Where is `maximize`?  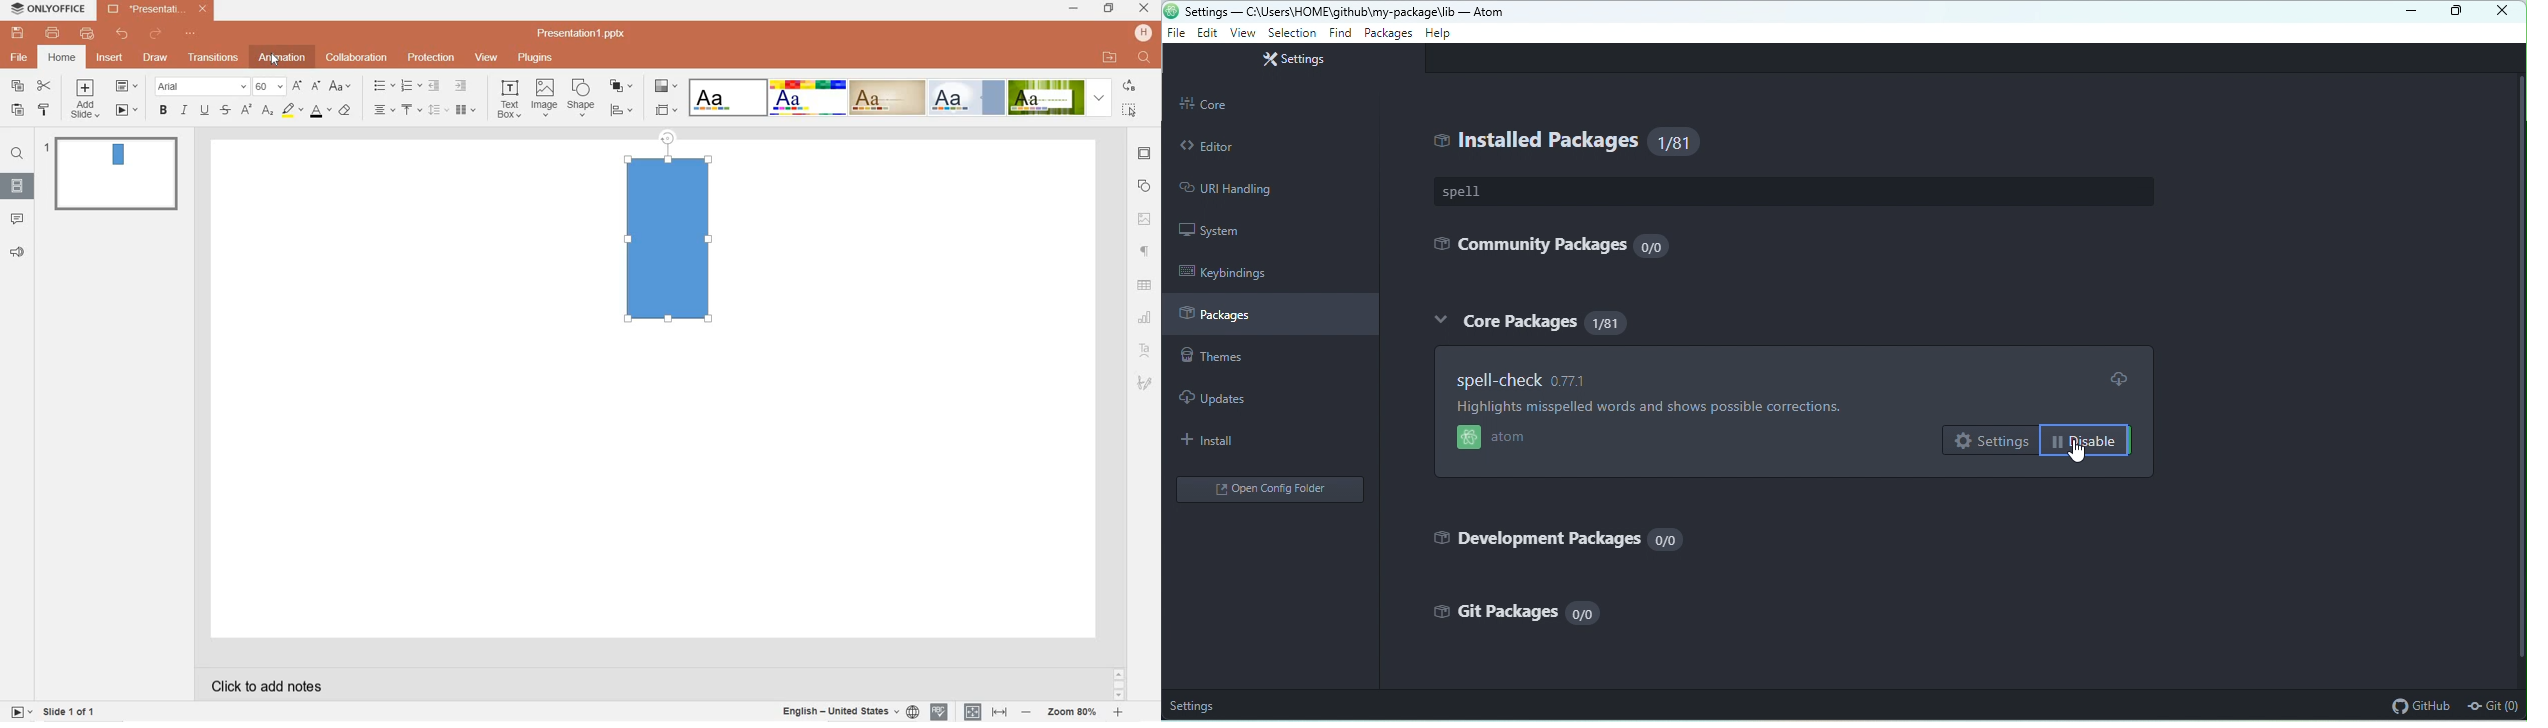
maximize is located at coordinates (2456, 12).